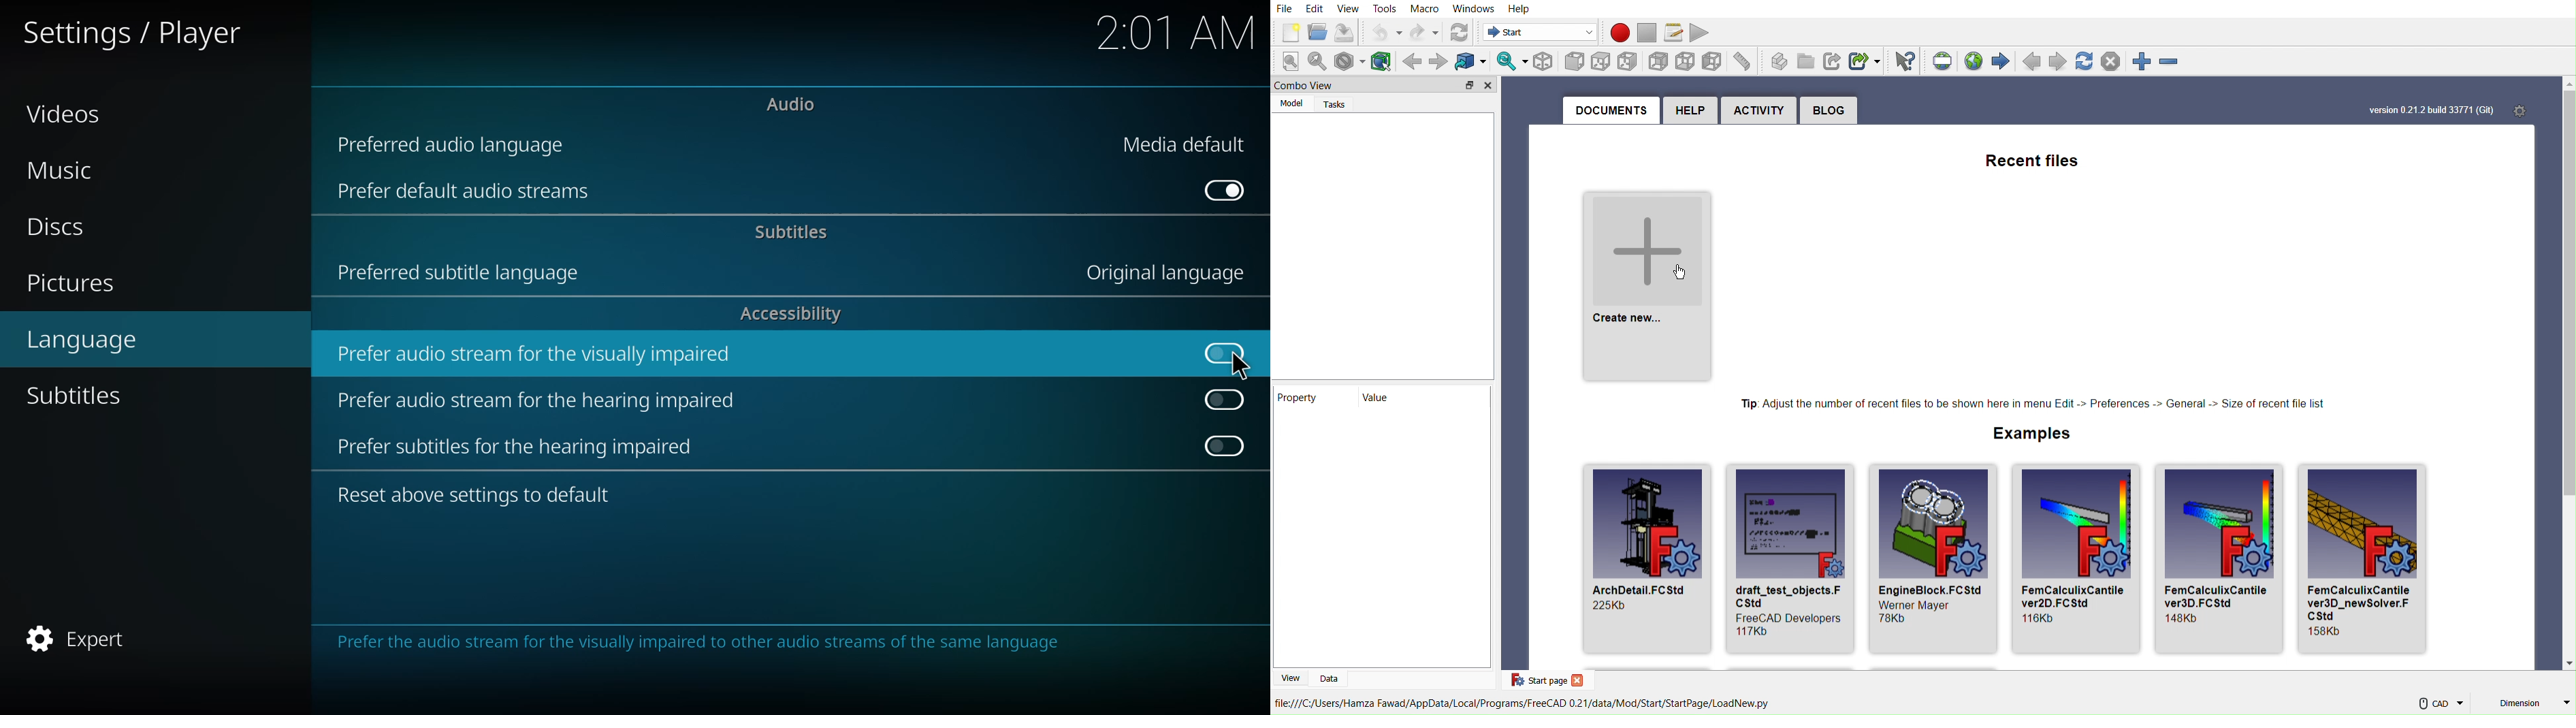 The width and height of the screenshot is (2576, 728). Describe the element at coordinates (2221, 560) in the screenshot. I see `FemCalculixCantile ver3D.FC std 148kb` at that location.